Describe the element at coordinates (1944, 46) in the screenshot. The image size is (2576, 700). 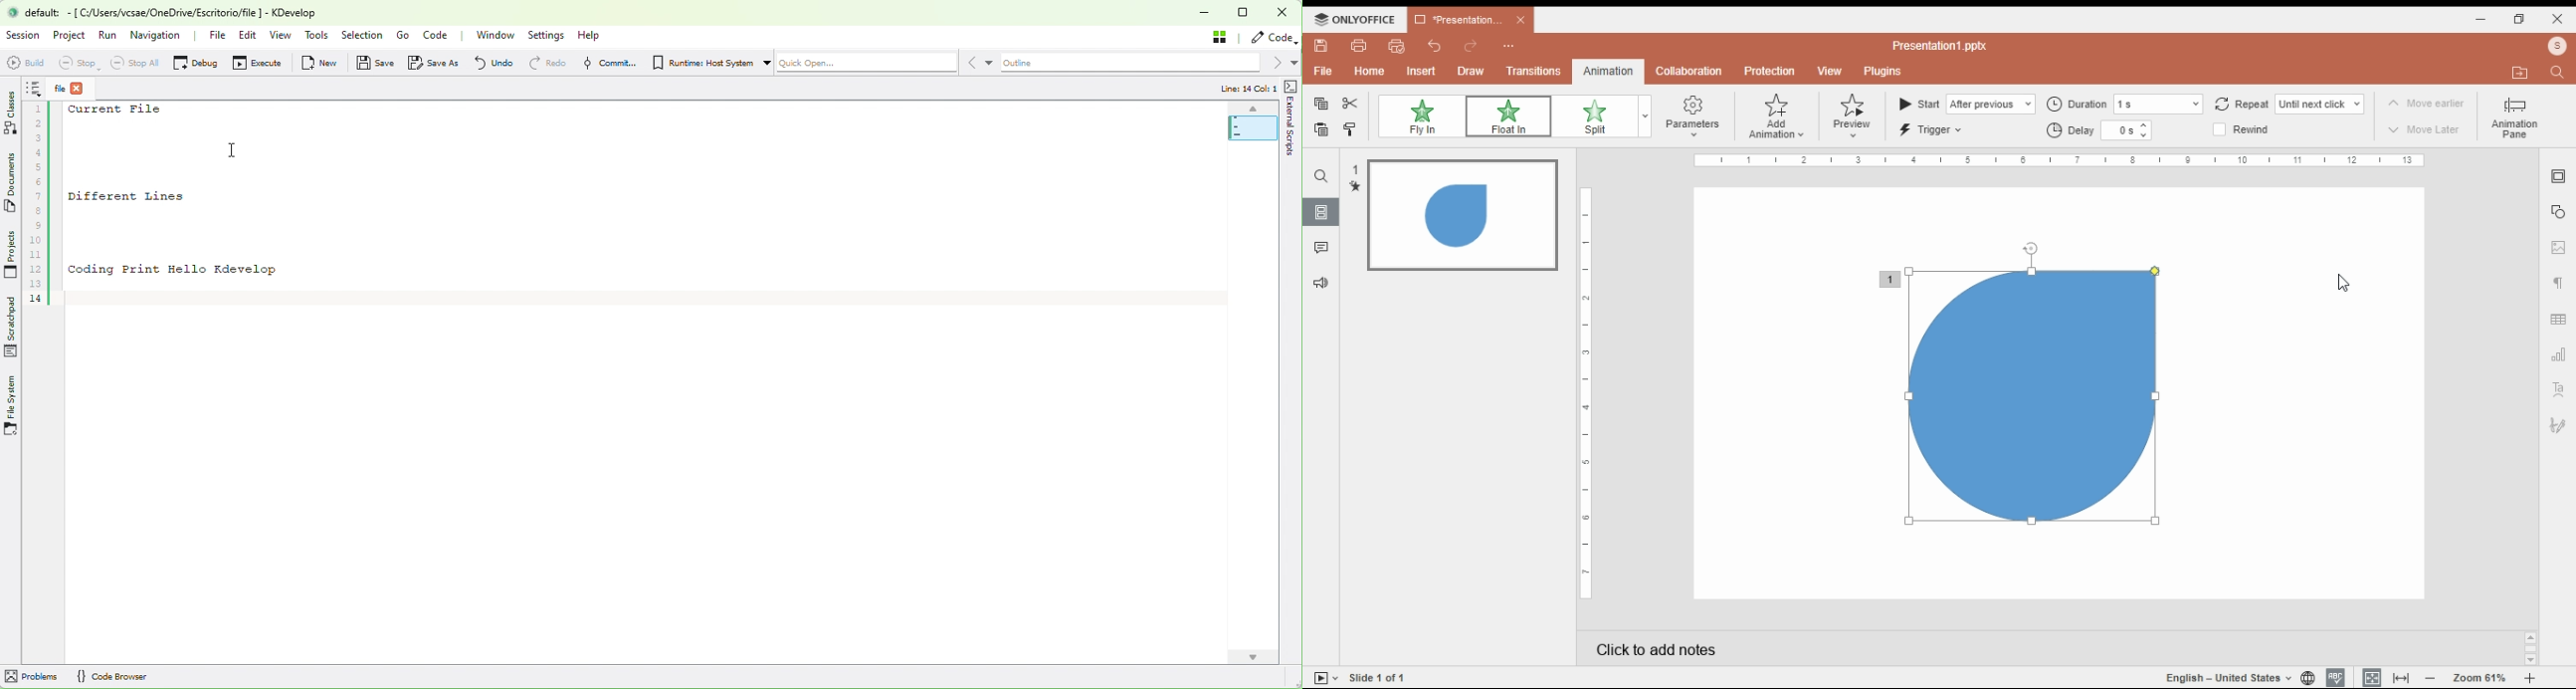
I see `presentation1.pptx` at that location.